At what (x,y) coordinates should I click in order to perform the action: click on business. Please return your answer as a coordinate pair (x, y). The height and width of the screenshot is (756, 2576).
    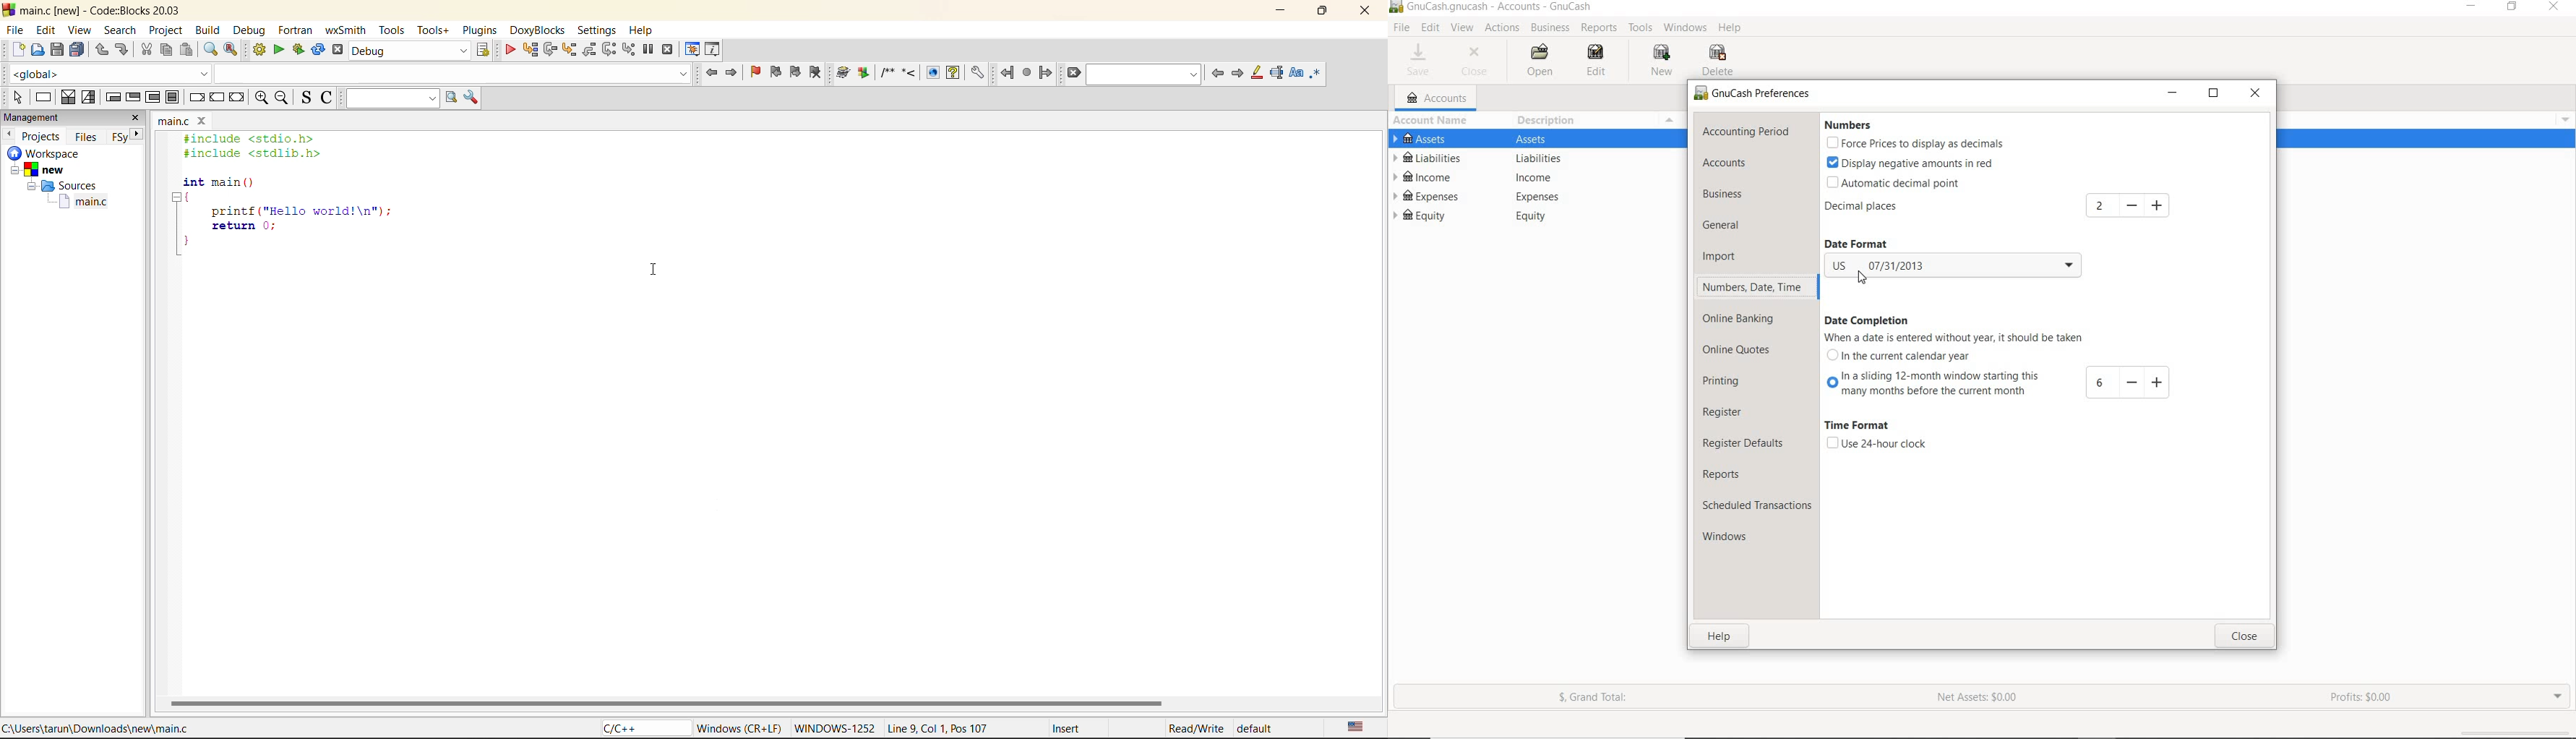
    Looking at the image, I should click on (1742, 196).